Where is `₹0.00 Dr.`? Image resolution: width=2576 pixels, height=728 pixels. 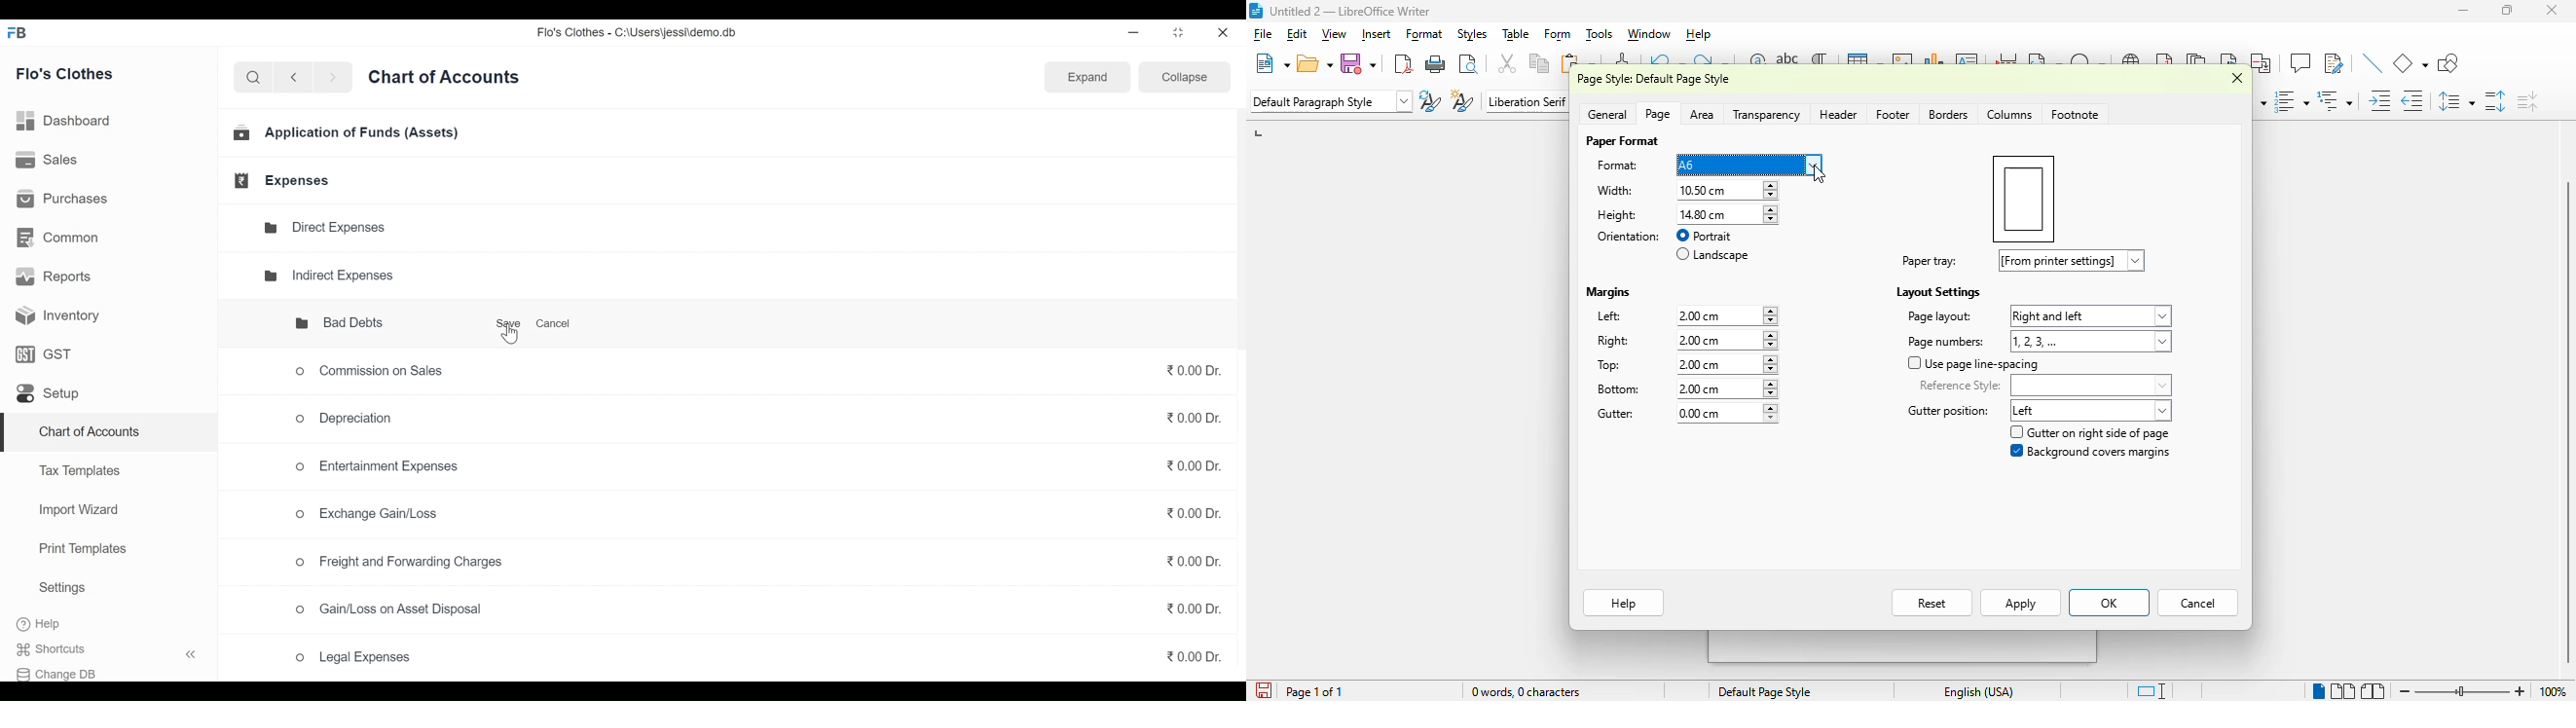
₹0.00 Dr. is located at coordinates (1192, 563).